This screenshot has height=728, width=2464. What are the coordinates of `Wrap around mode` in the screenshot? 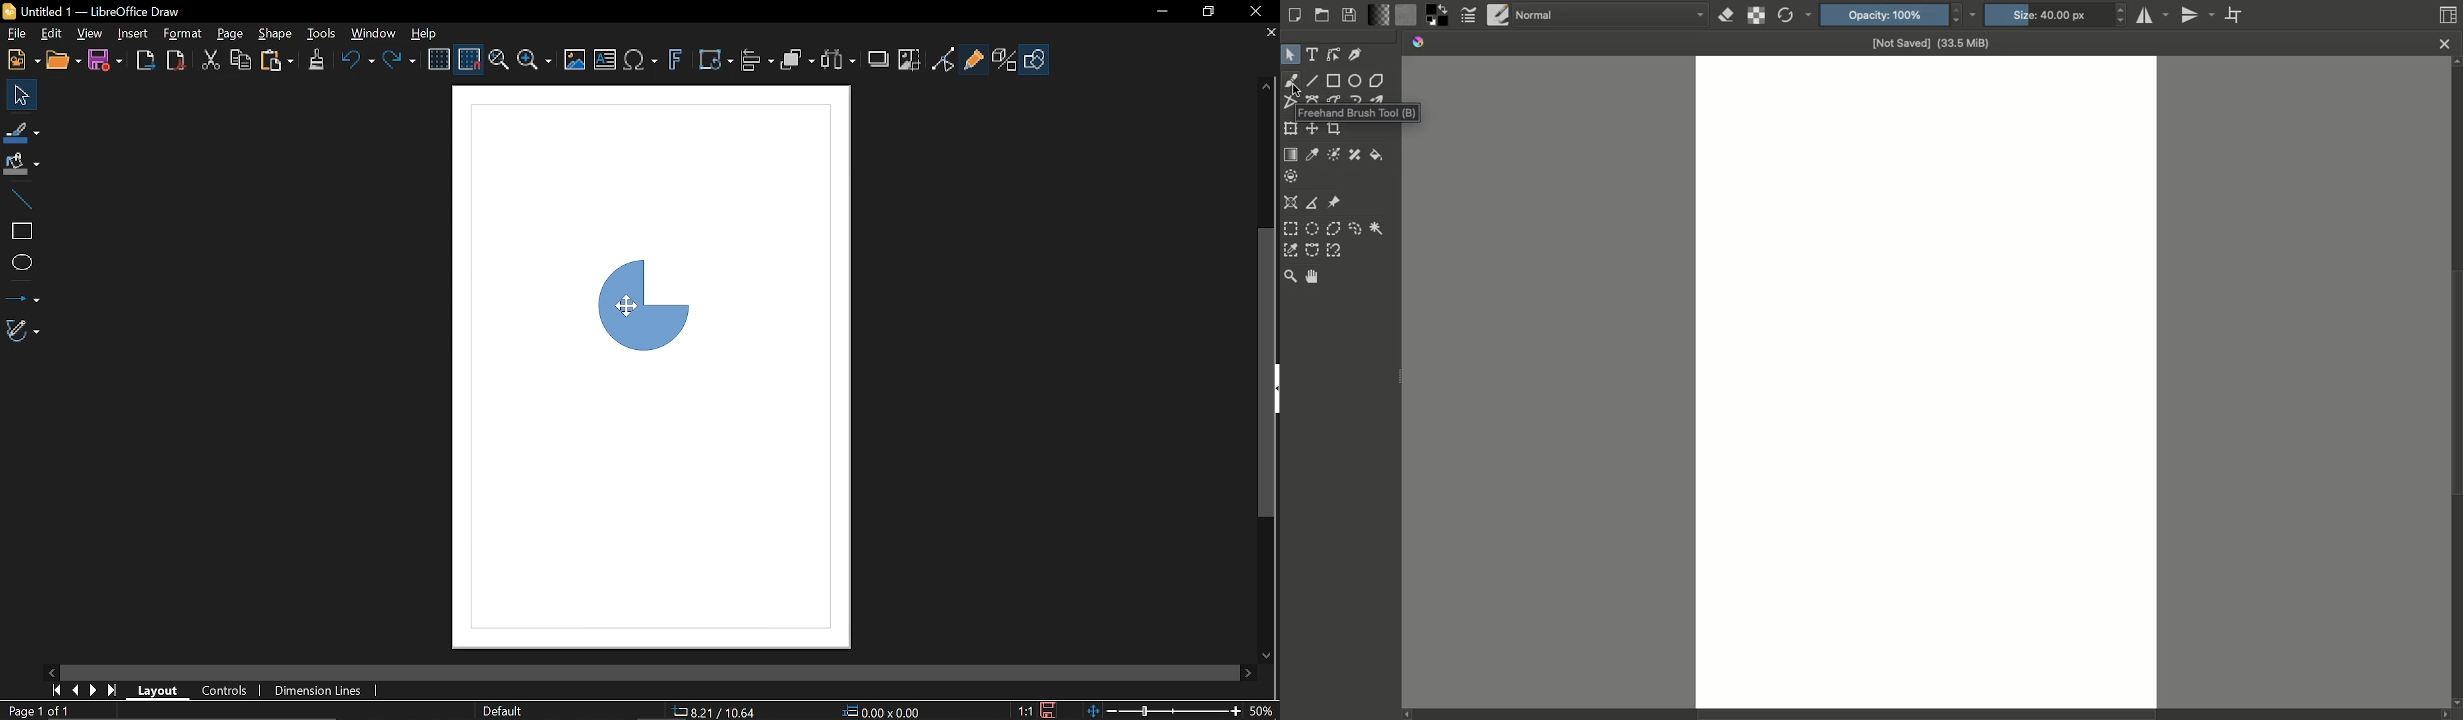 It's located at (2238, 16).